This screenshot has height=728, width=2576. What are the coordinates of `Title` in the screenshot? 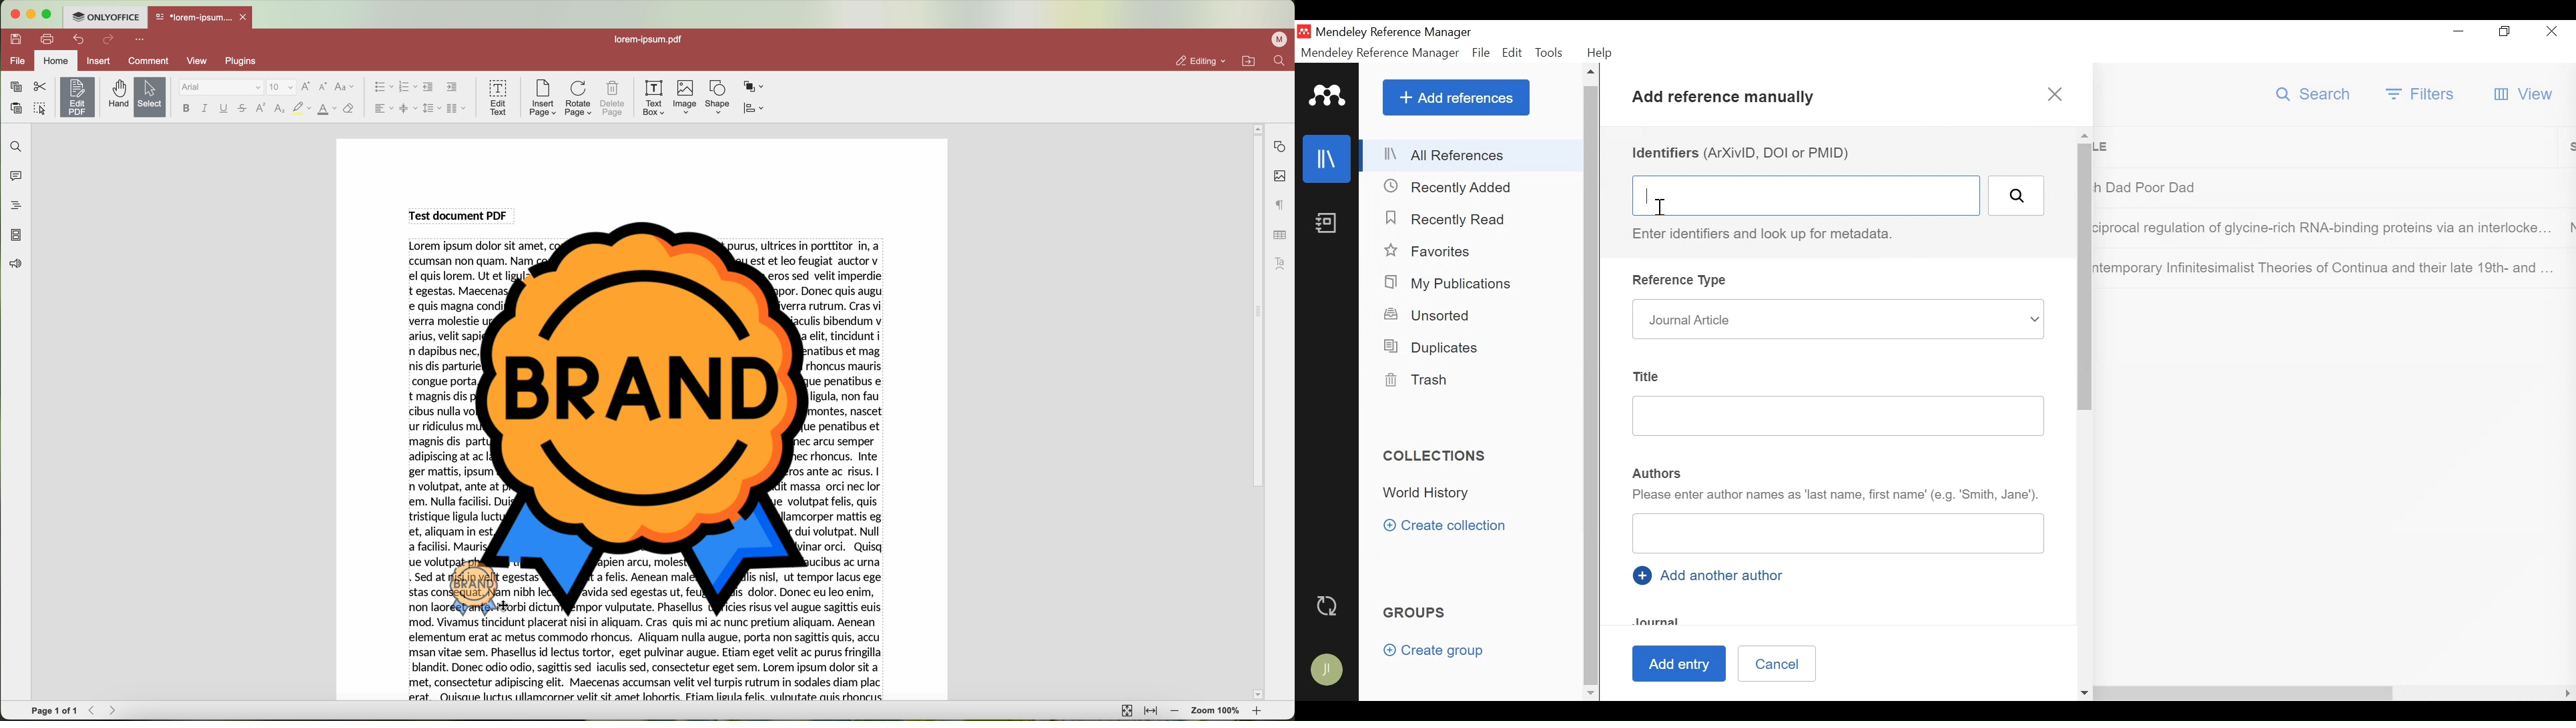 It's located at (1650, 377).